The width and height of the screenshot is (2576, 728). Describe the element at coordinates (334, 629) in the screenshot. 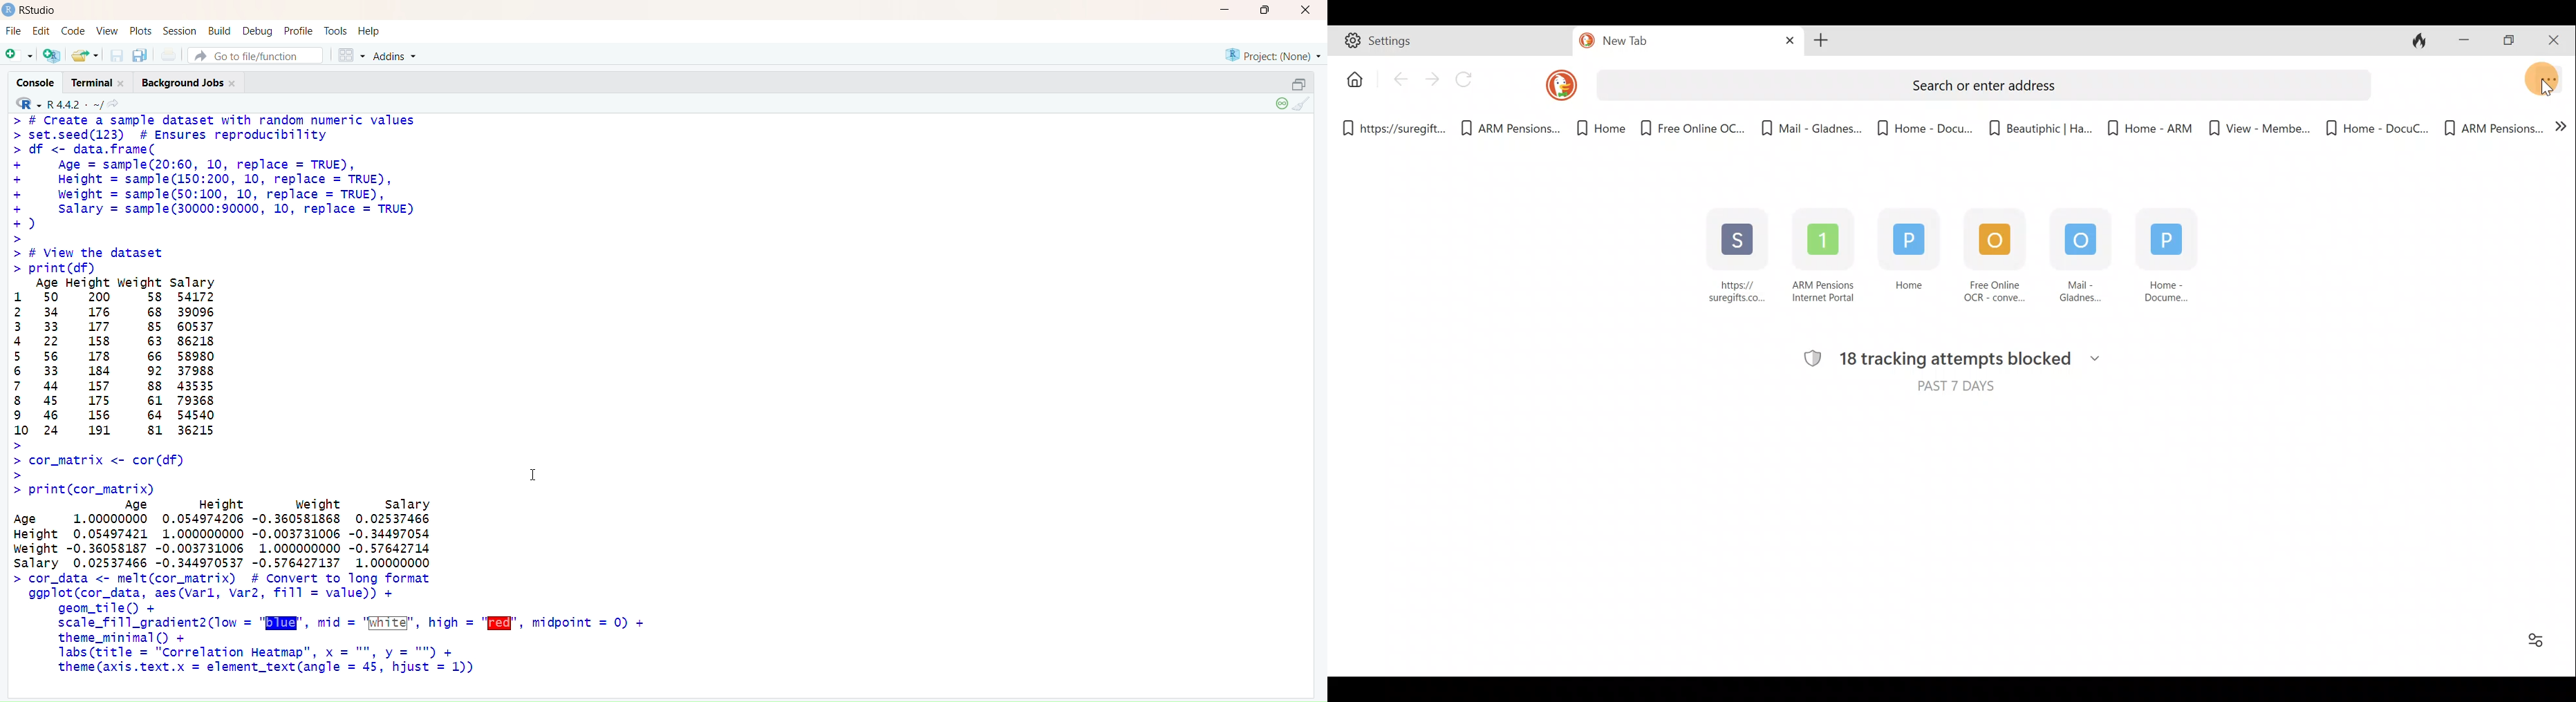

I see `> cor_data <- melt(cor_matrix) # Convert to long format
gogplot(cor_data, aes(varl, var2, fill = value)) +
geom_tile() +
scale_fill_gradient2(low = "BR", mid = "White", high = "A", midpoint = 0) +
theme_minimal() +
labs(title = "Correlation Heatmap", x = "", y = "") +
theme (axis.text.x = element_text(angle = 45, hjust = 1))` at that location.